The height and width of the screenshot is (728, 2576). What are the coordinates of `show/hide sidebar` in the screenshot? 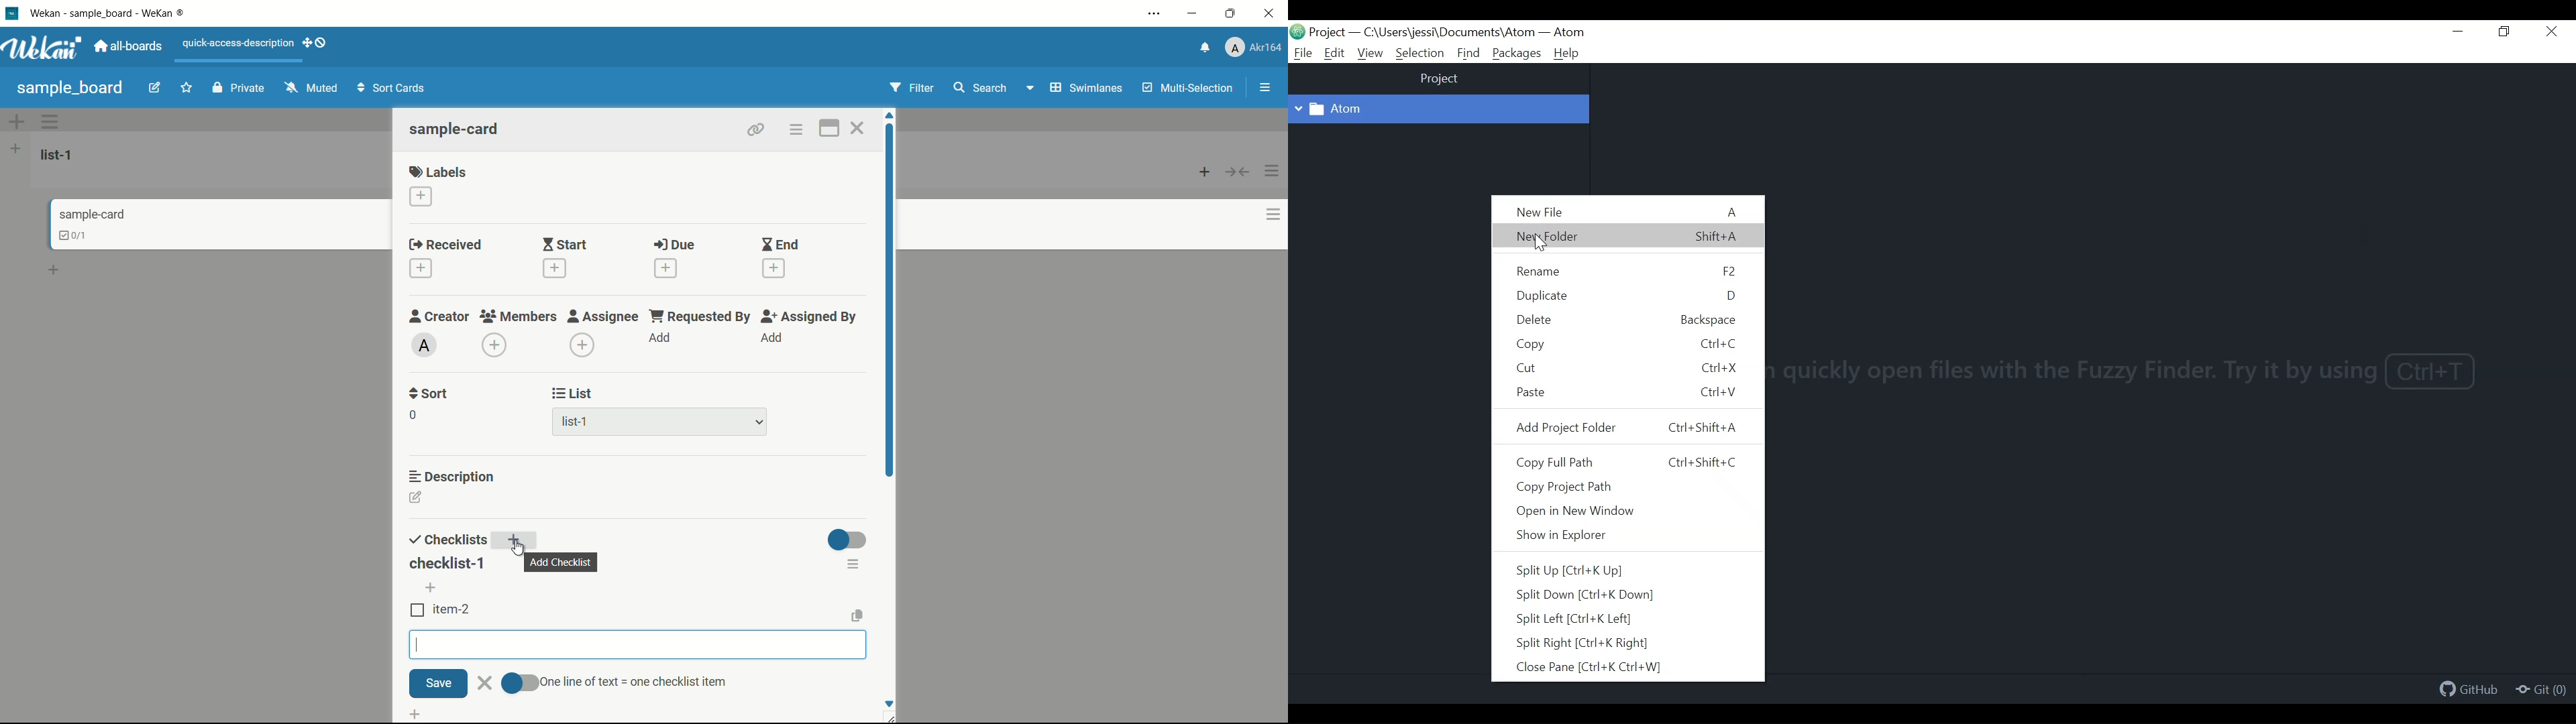 It's located at (1267, 88).